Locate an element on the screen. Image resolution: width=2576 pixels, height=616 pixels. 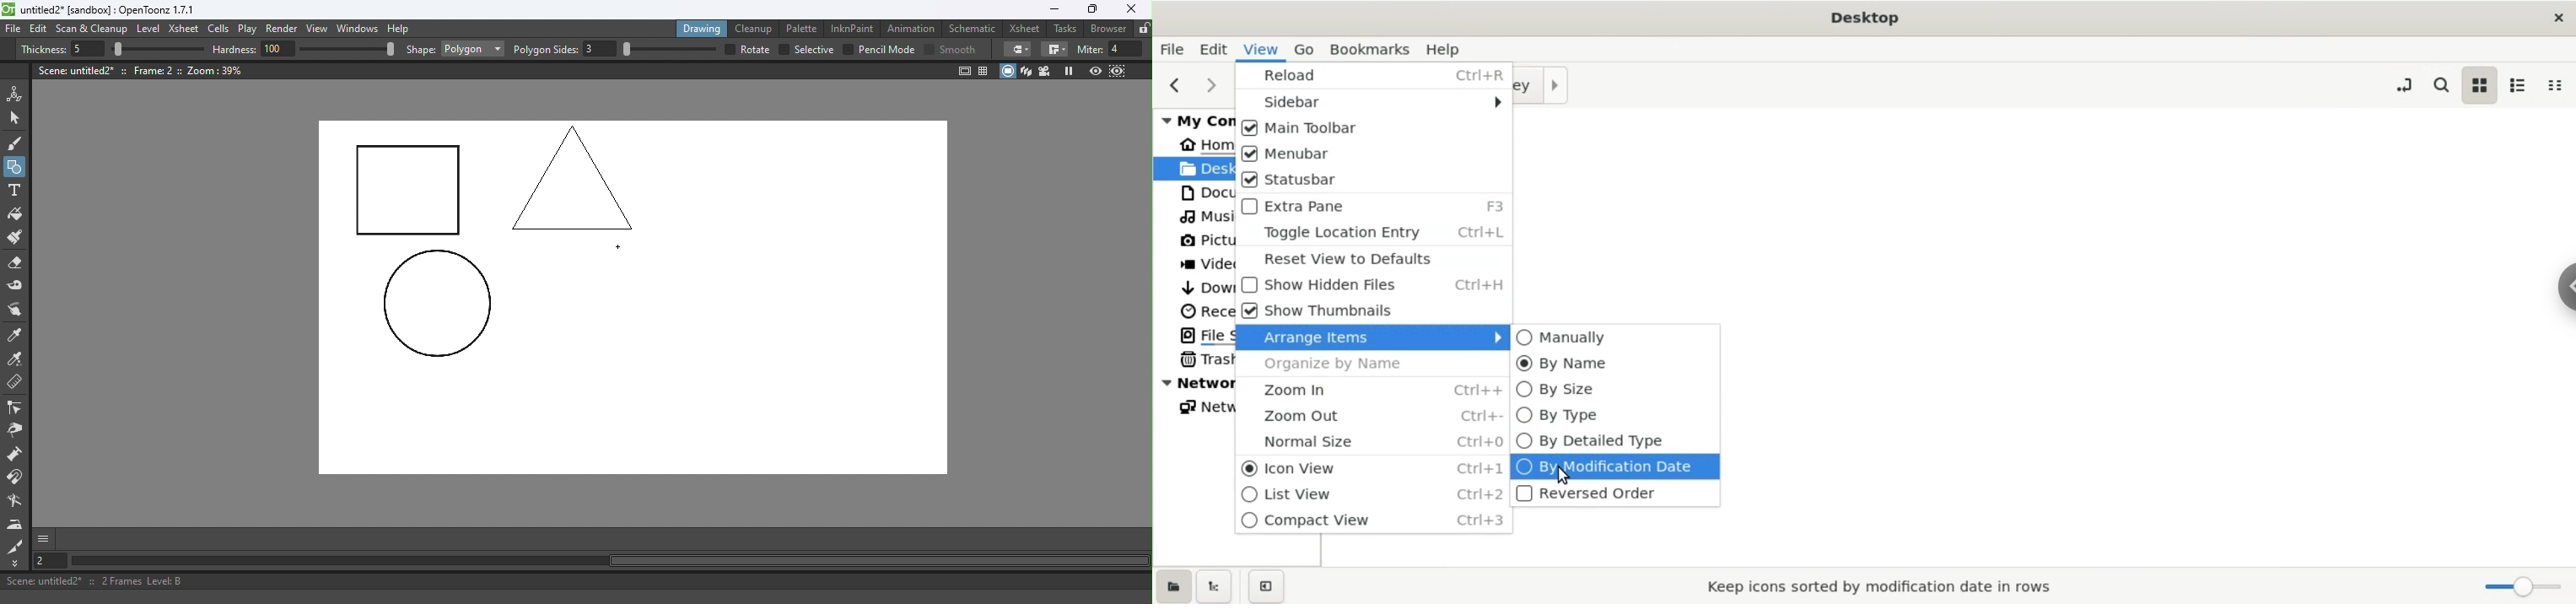
3 is located at coordinates (601, 49).